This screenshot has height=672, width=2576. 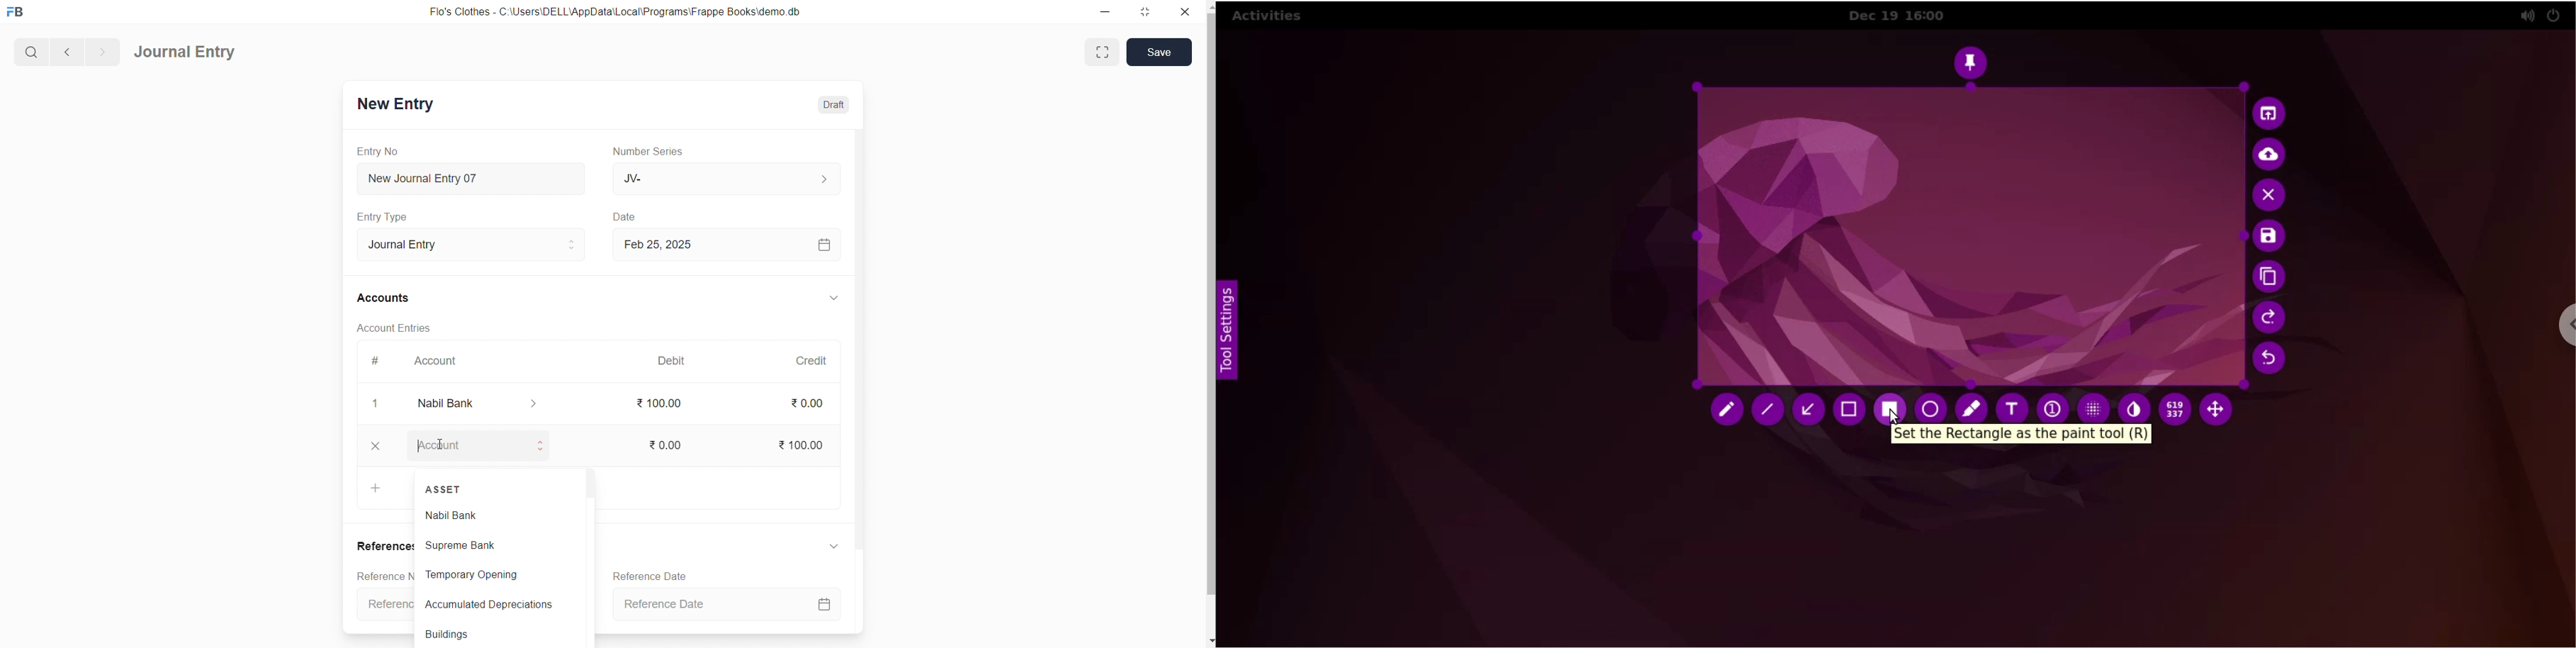 What do you see at coordinates (2268, 278) in the screenshot?
I see `copy to clipboards` at bounding box center [2268, 278].